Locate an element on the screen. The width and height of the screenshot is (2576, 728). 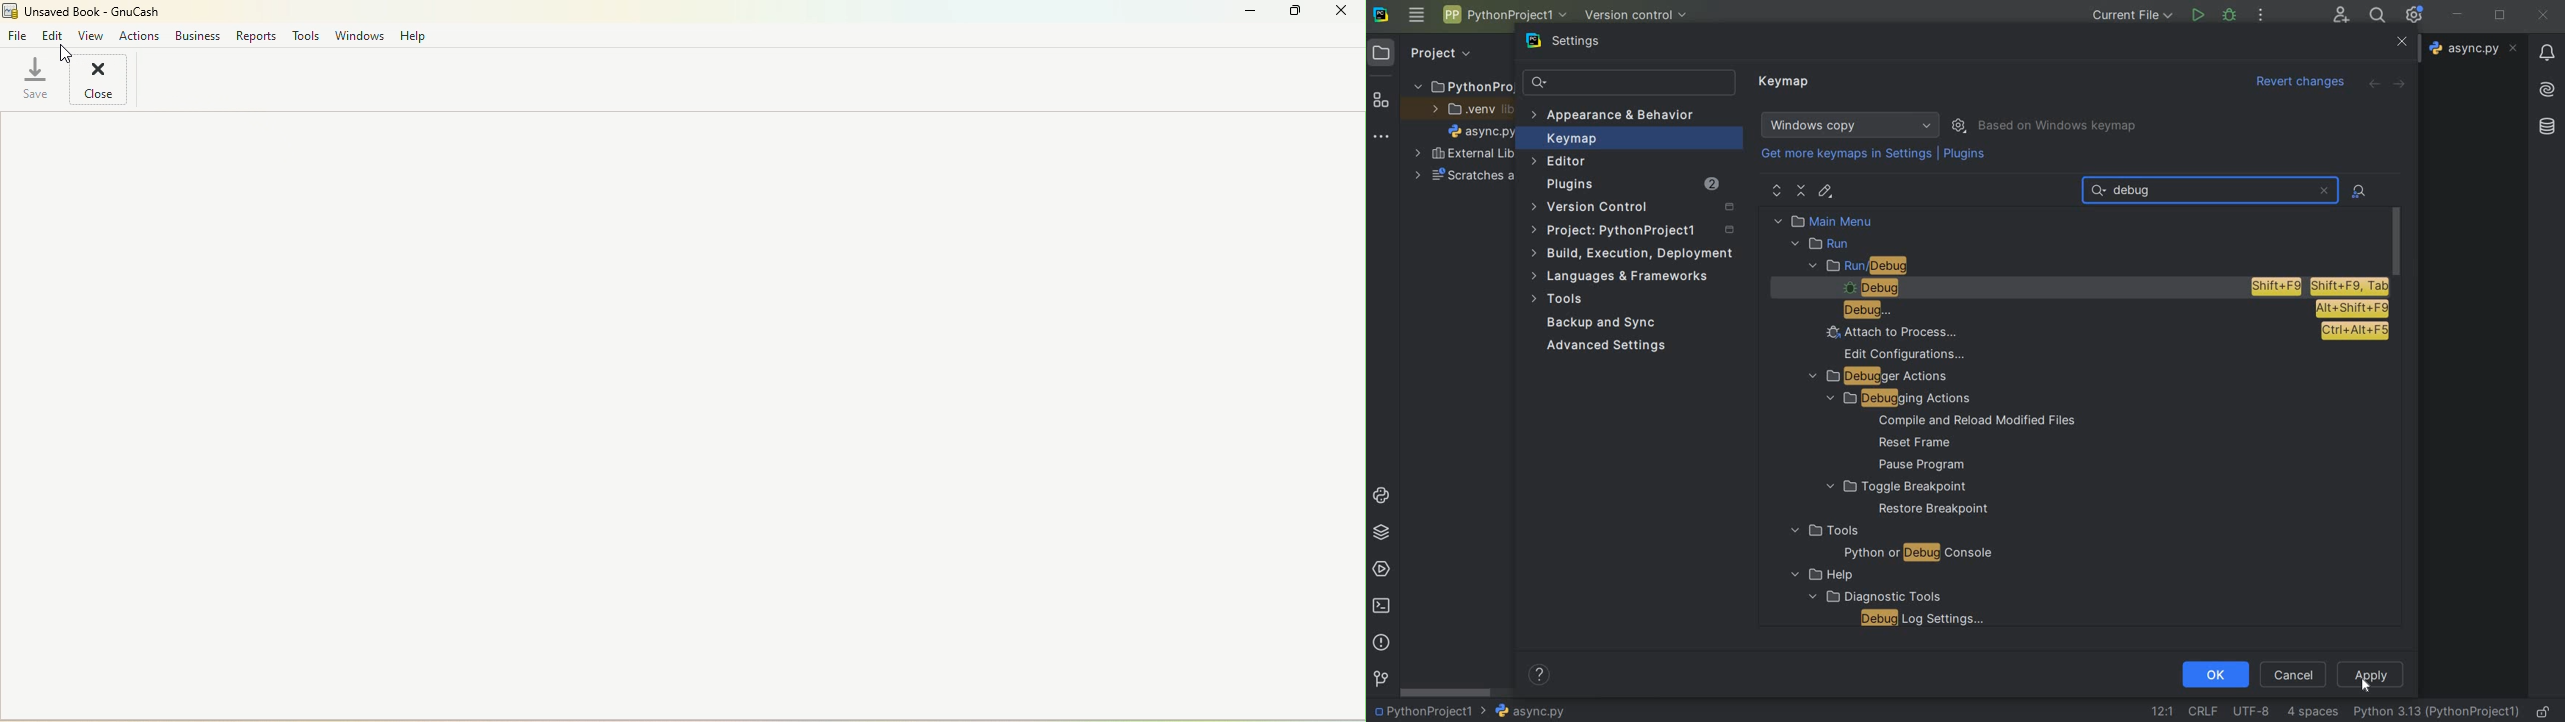
close is located at coordinates (2324, 190).